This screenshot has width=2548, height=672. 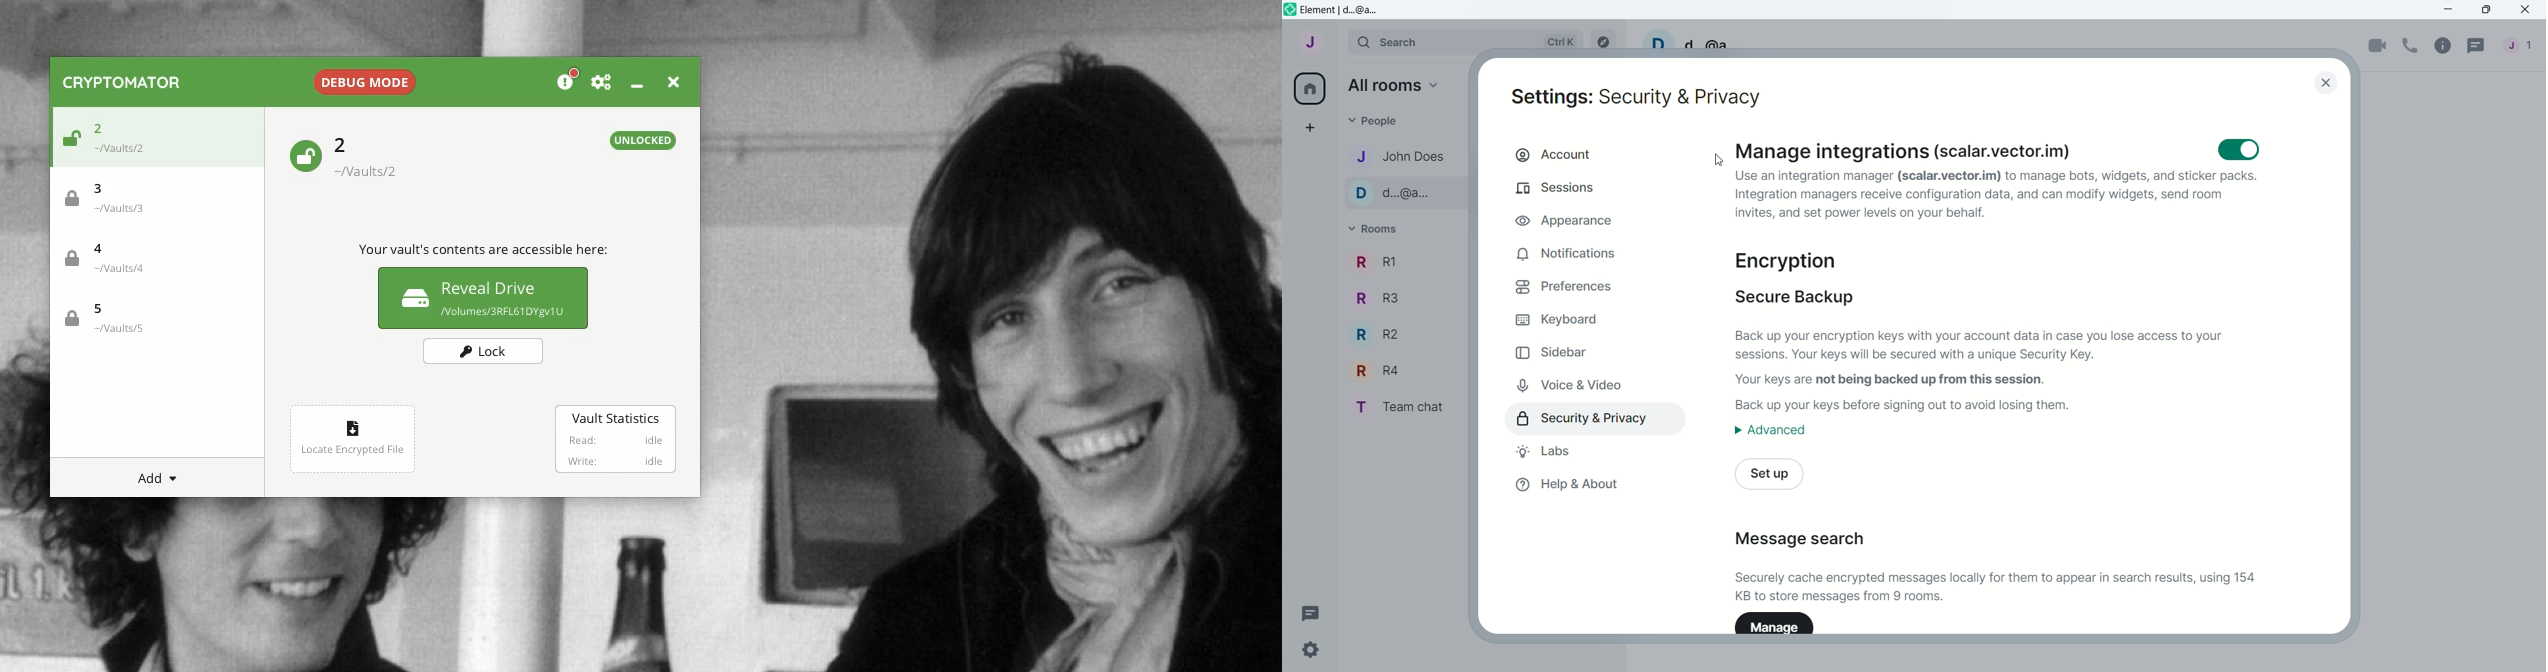 What do you see at coordinates (1399, 88) in the screenshot?
I see `all rooms` at bounding box center [1399, 88].